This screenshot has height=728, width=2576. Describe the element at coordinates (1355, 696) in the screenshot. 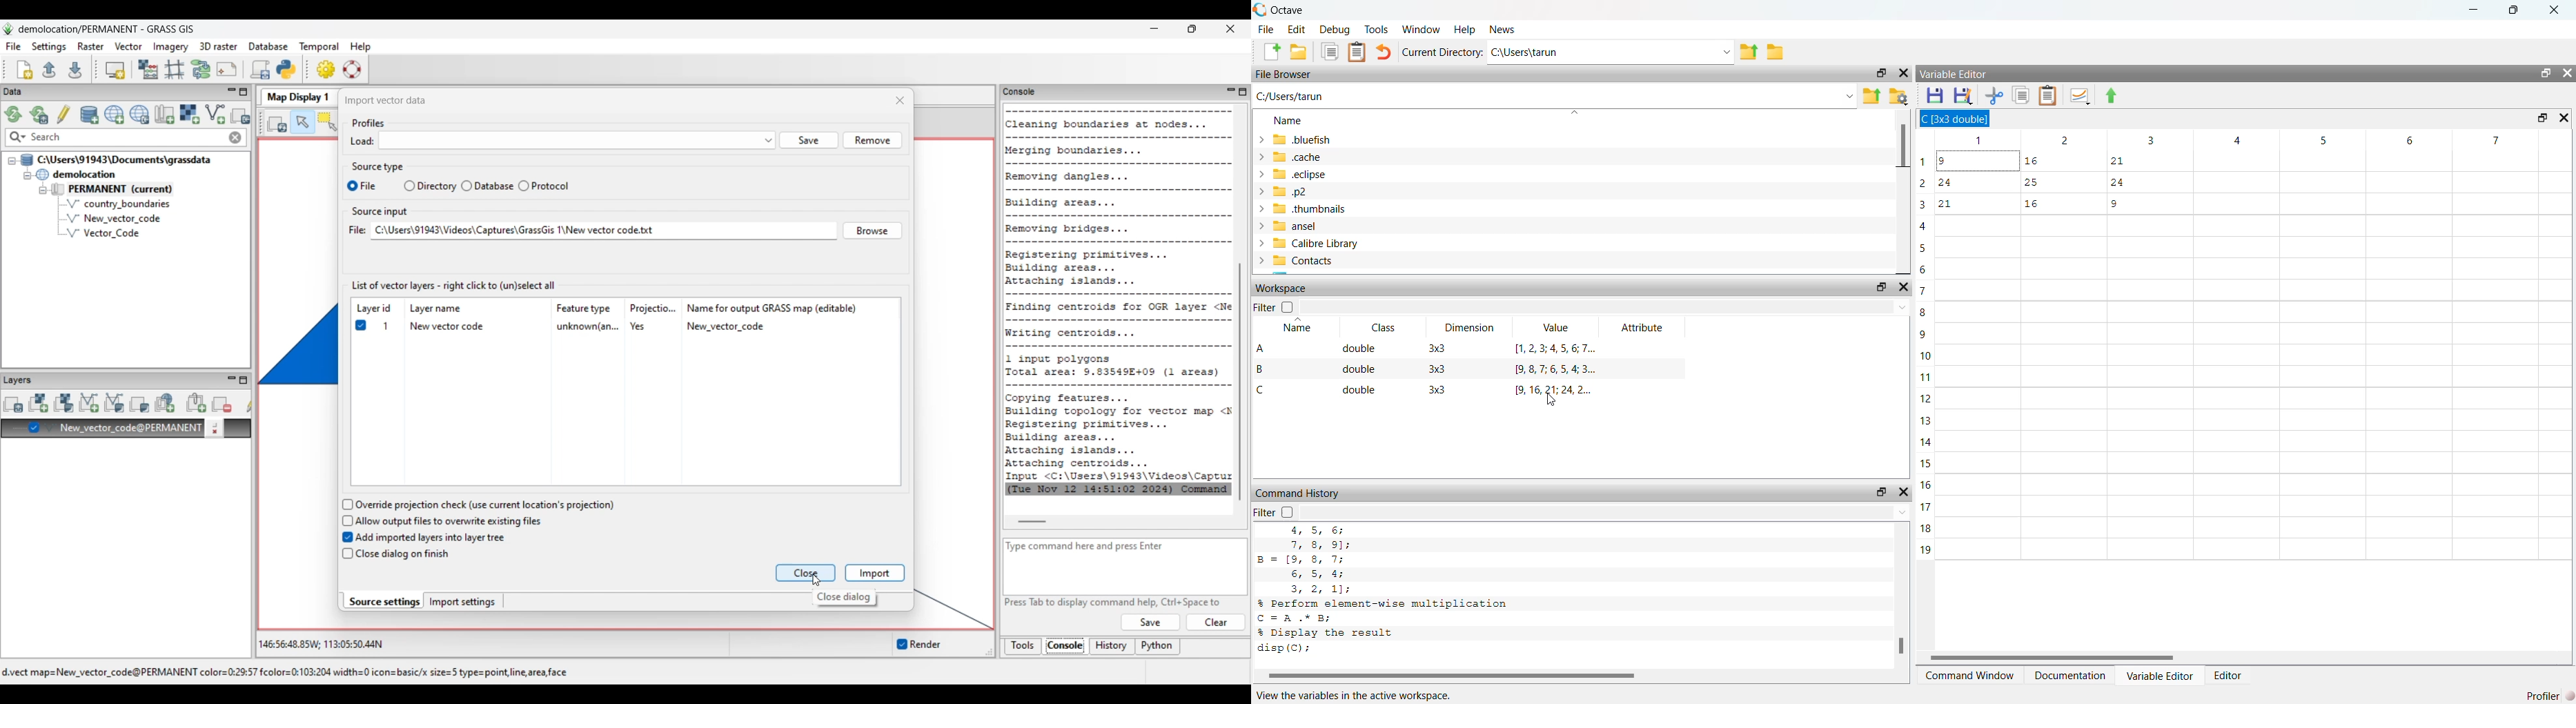

I see `View the variables in the active workspace.` at that location.